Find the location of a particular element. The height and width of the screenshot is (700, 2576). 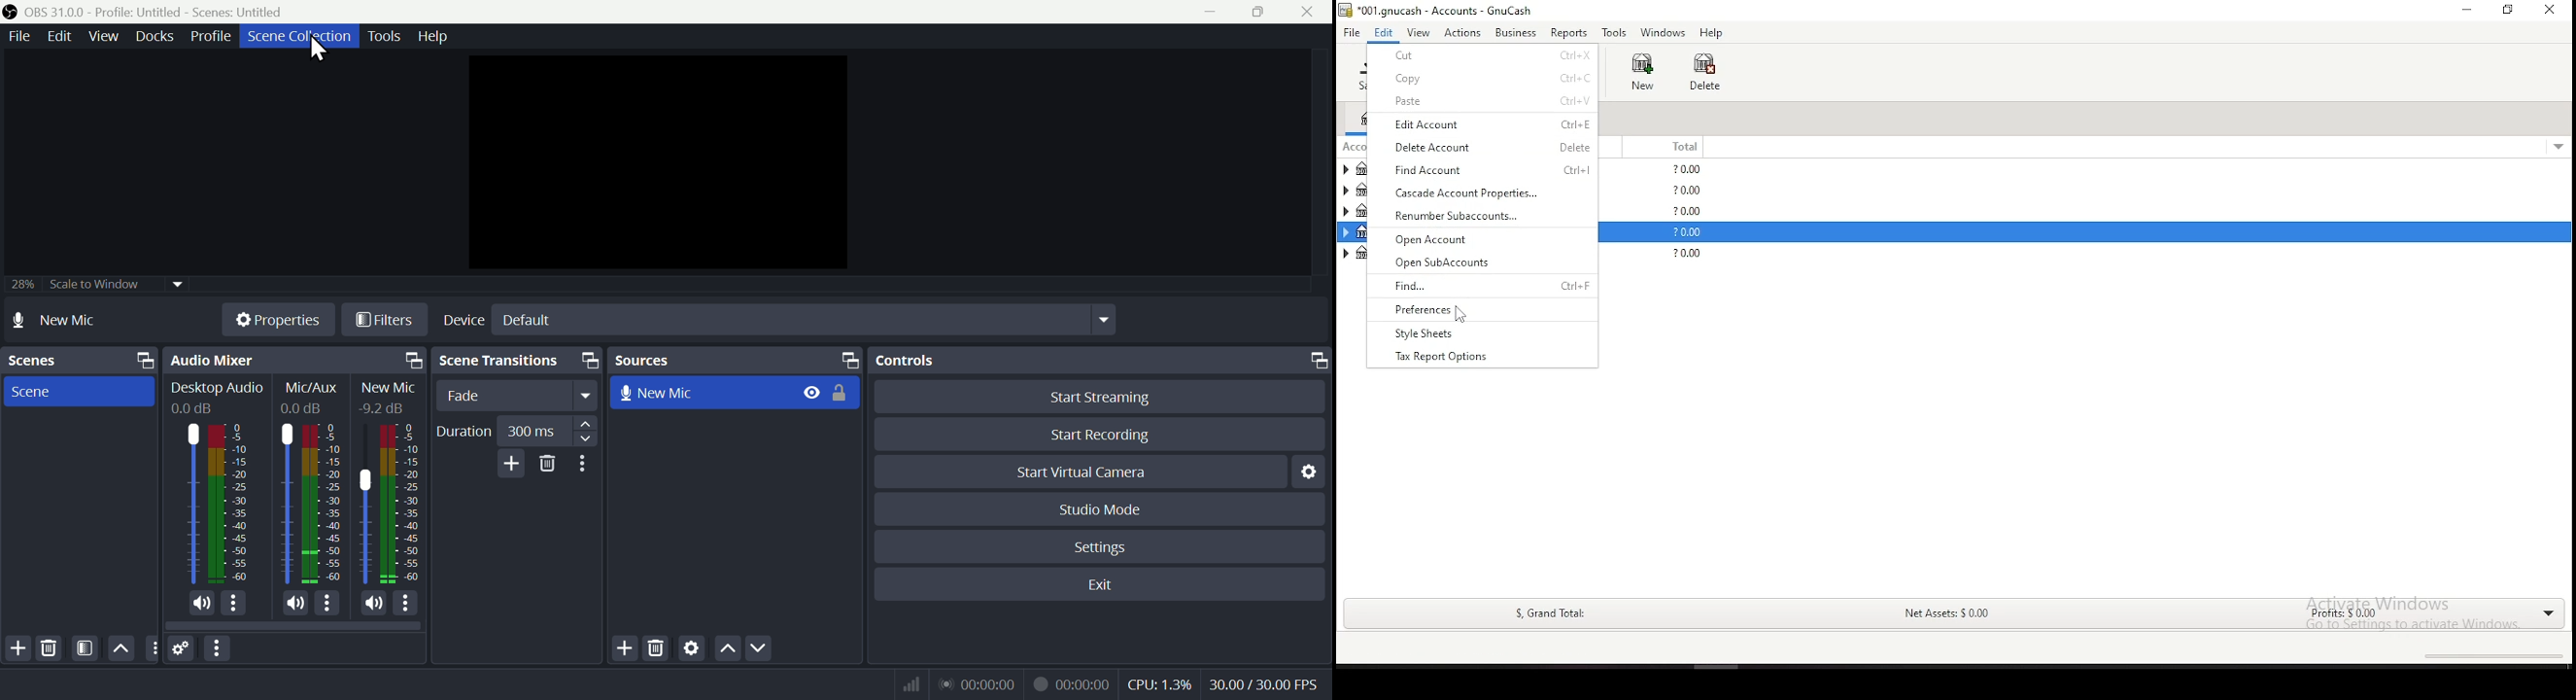

Start recording is located at coordinates (1107, 433).